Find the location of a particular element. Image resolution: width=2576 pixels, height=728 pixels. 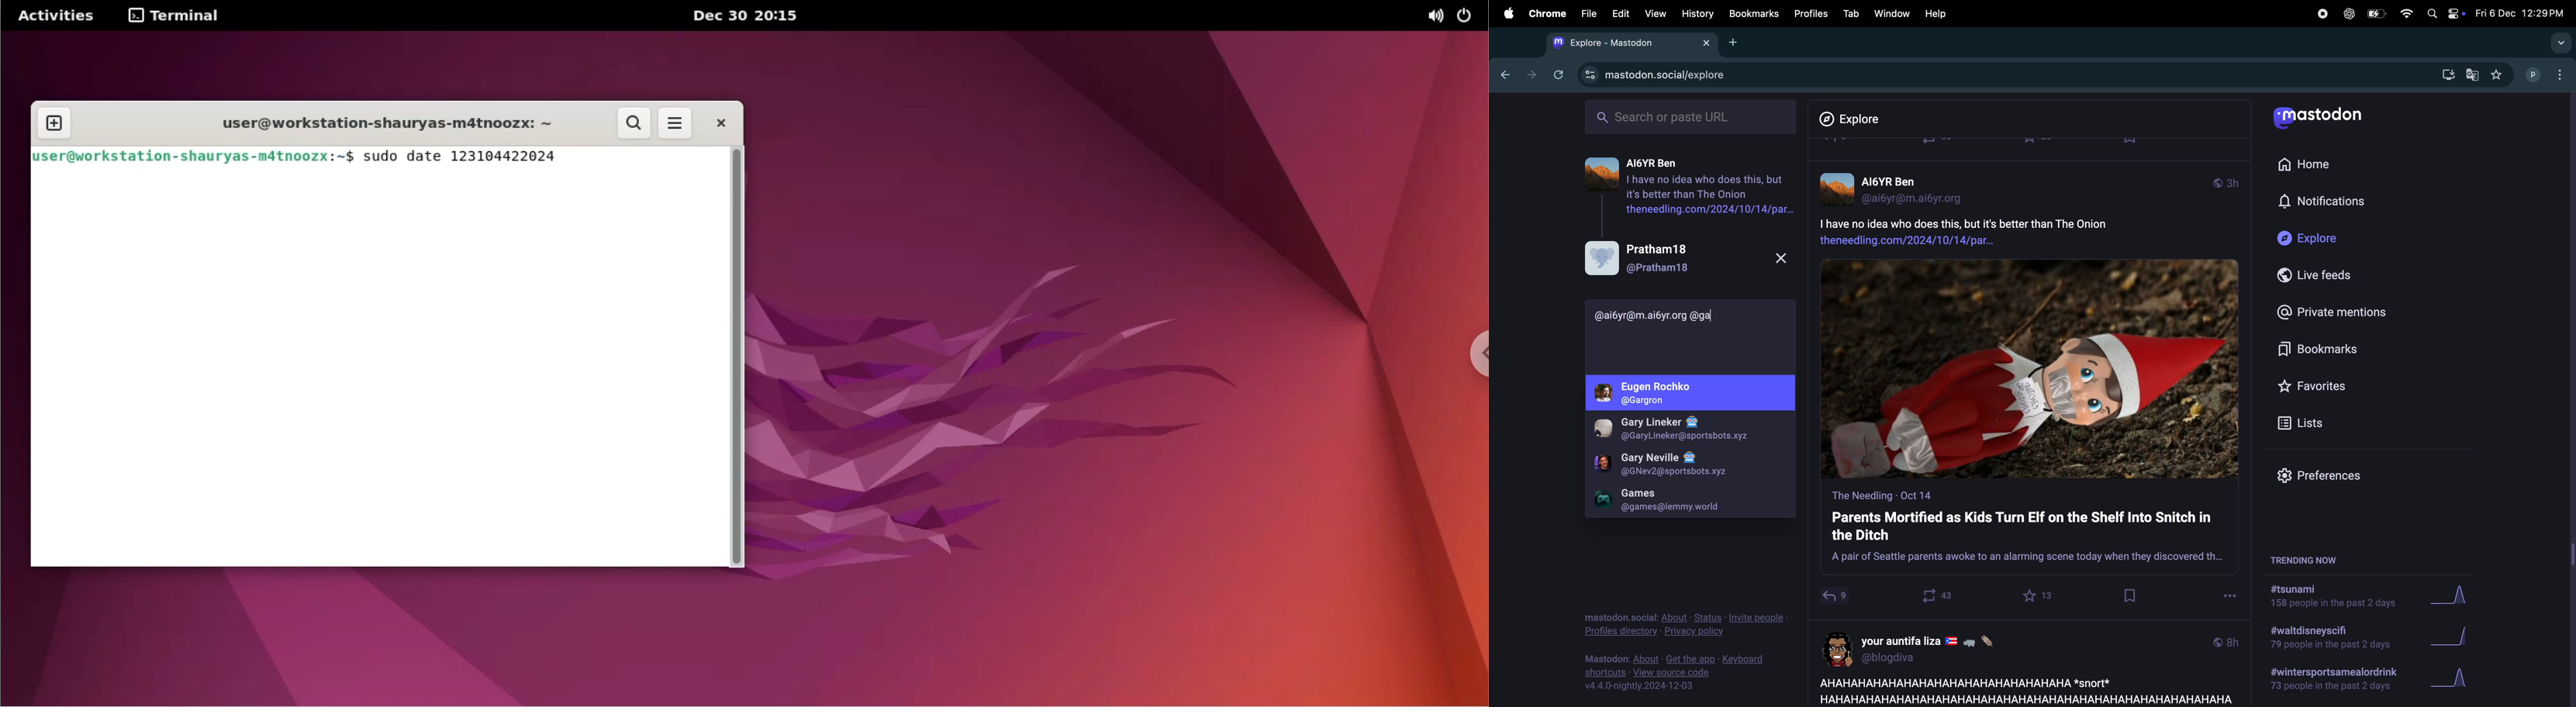

translate is located at coordinates (2472, 76).